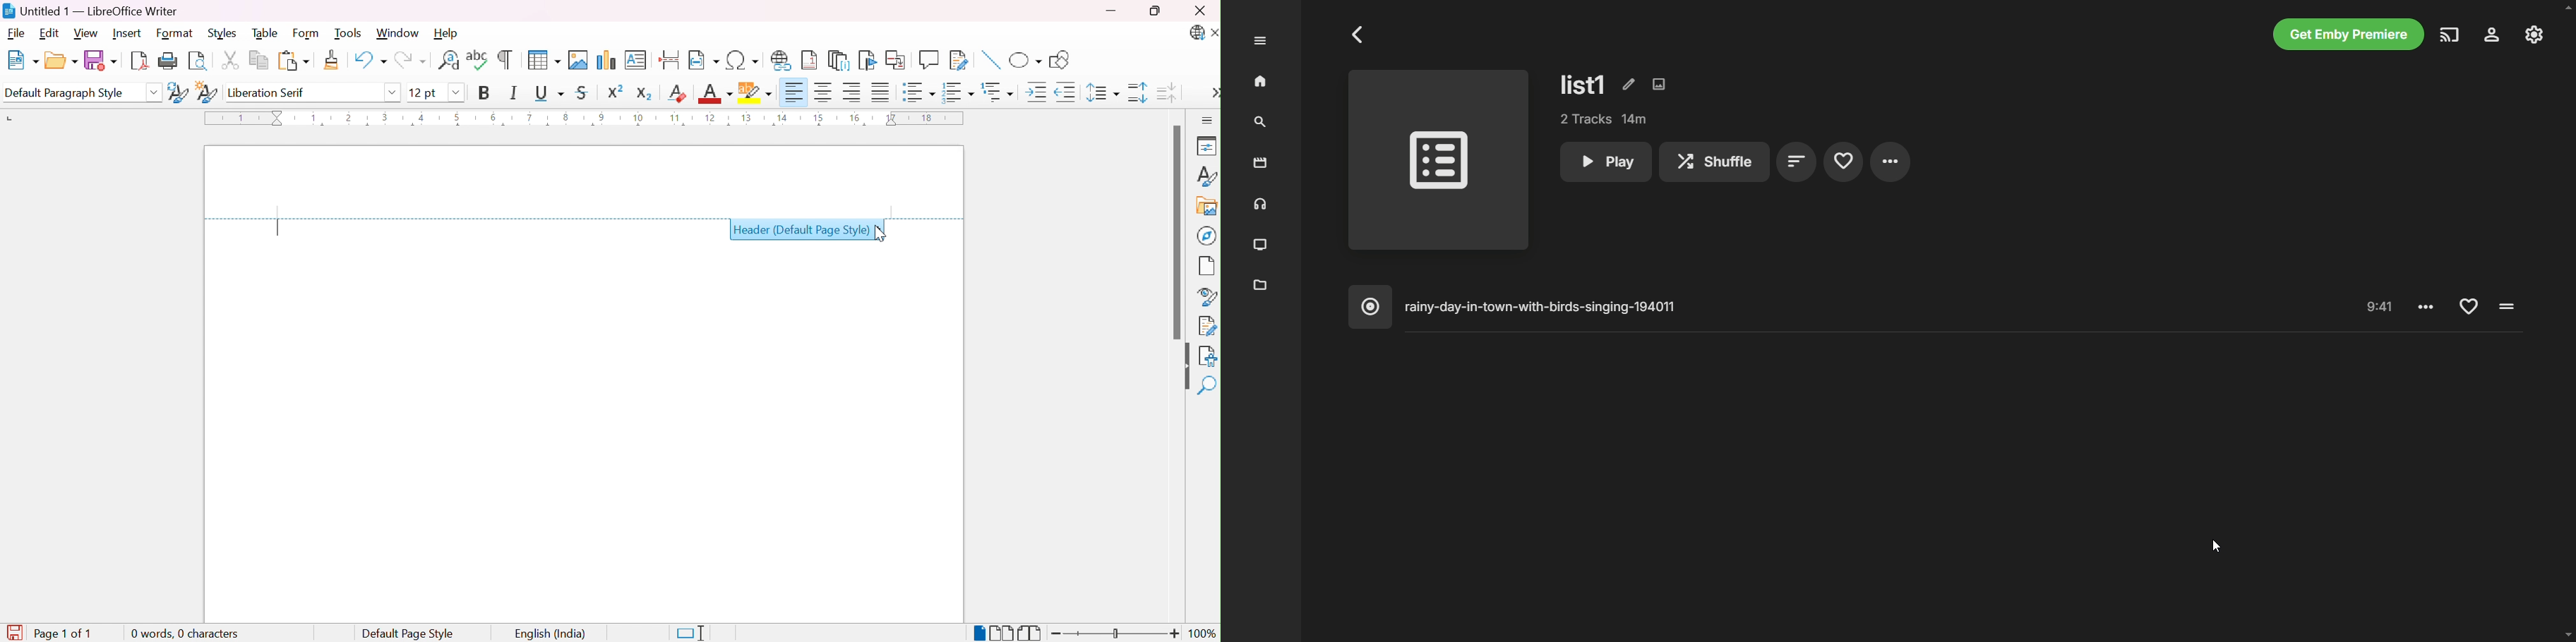  Describe the element at coordinates (170, 61) in the screenshot. I see `Print` at that location.